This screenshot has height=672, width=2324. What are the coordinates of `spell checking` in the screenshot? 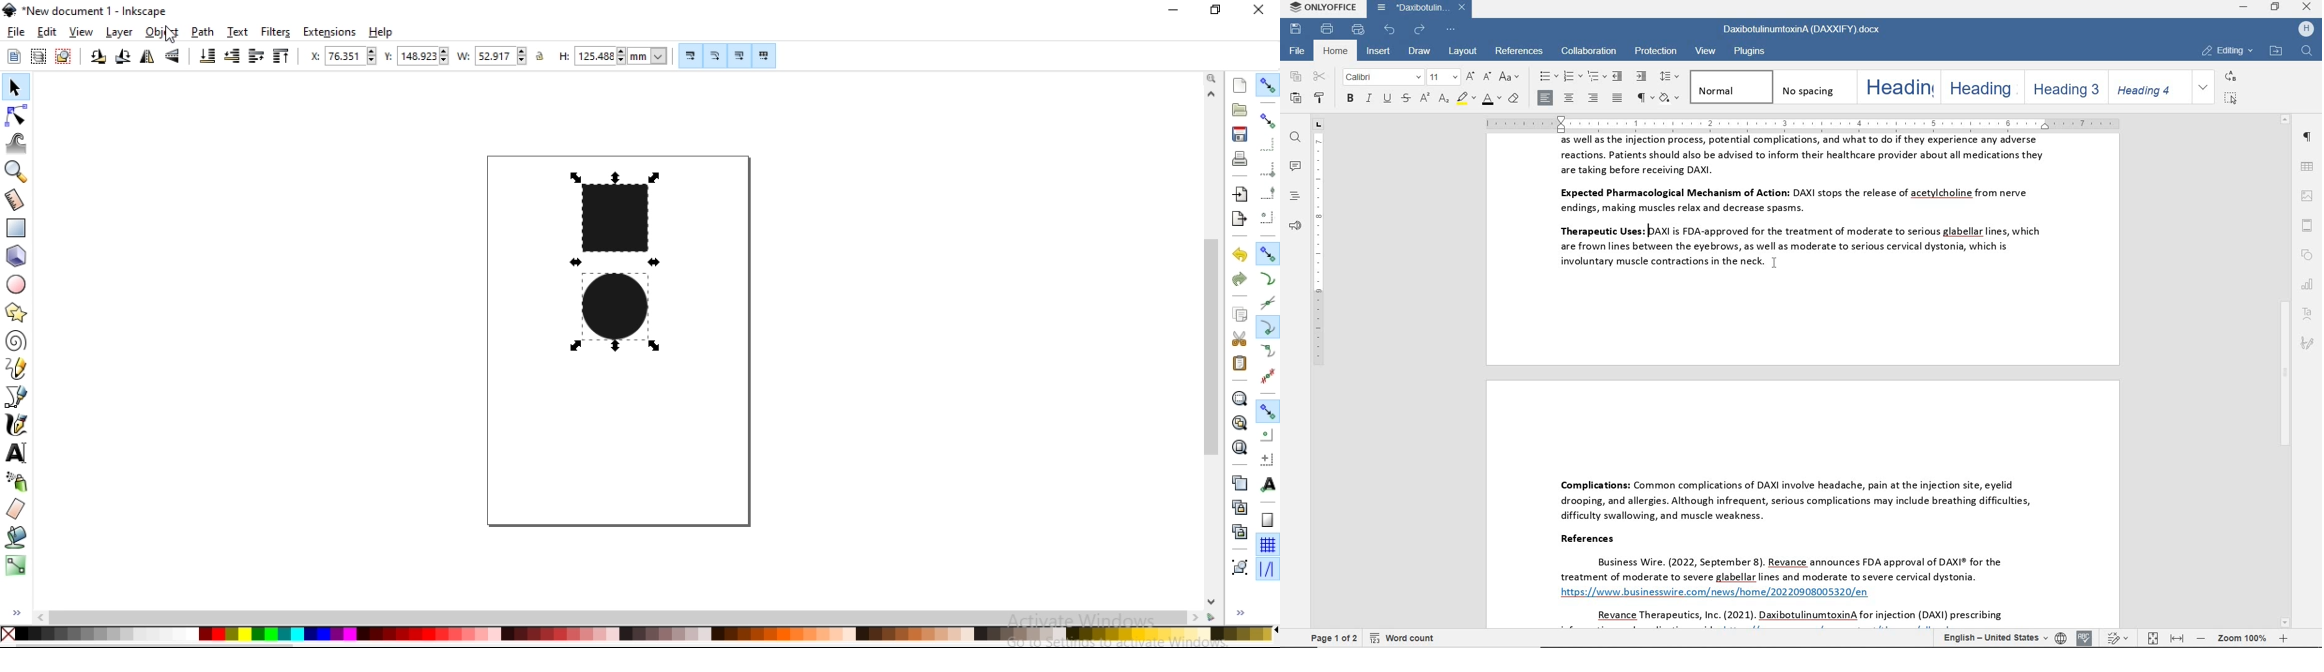 It's located at (2084, 637).